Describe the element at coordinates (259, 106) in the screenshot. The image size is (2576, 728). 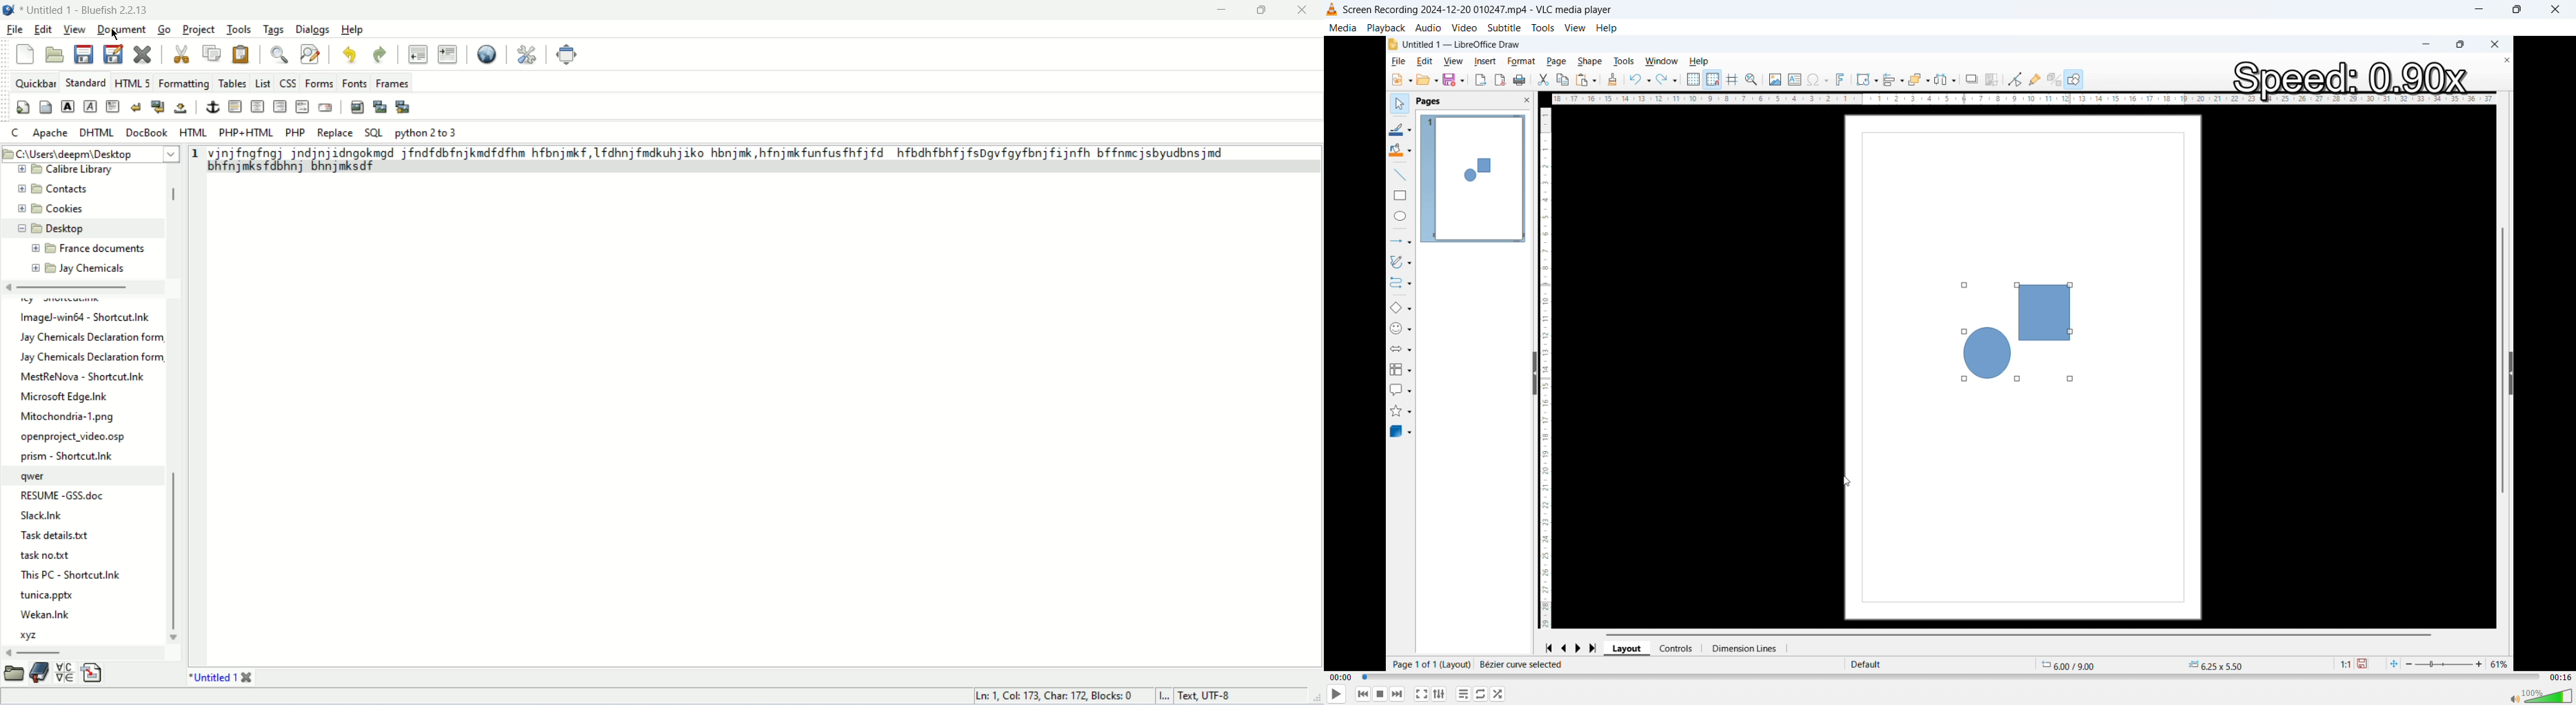
I see `center` at that location.